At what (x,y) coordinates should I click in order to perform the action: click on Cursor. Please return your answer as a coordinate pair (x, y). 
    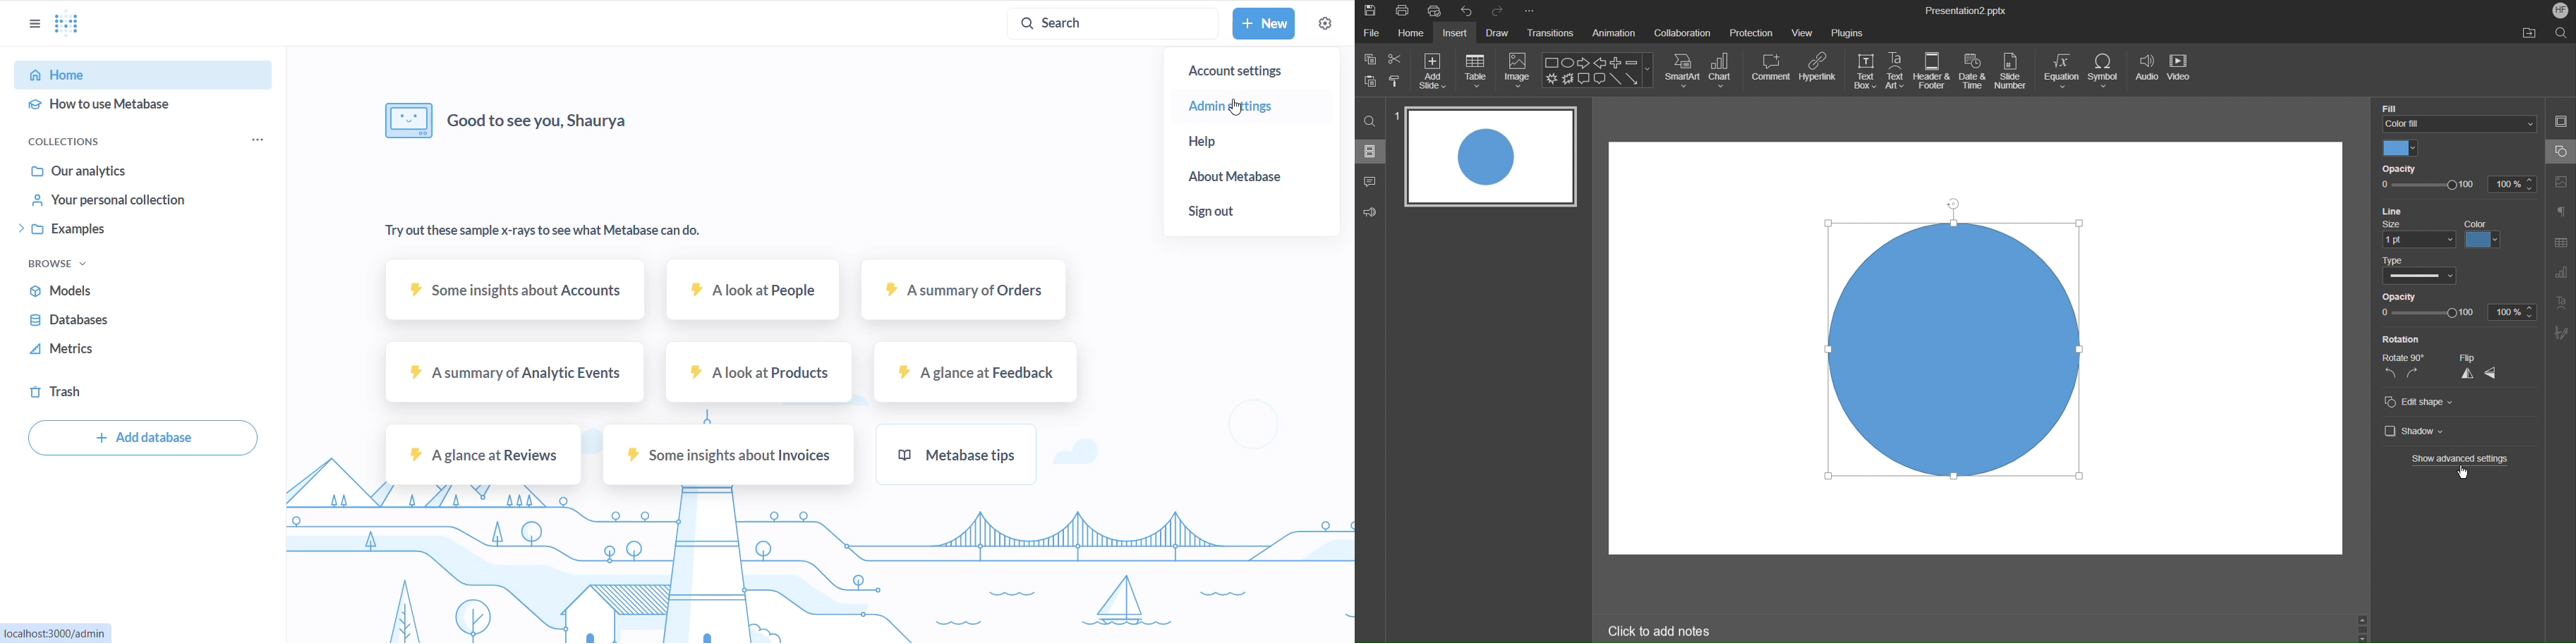
    Looking at the image, I should click on (2465, 472).